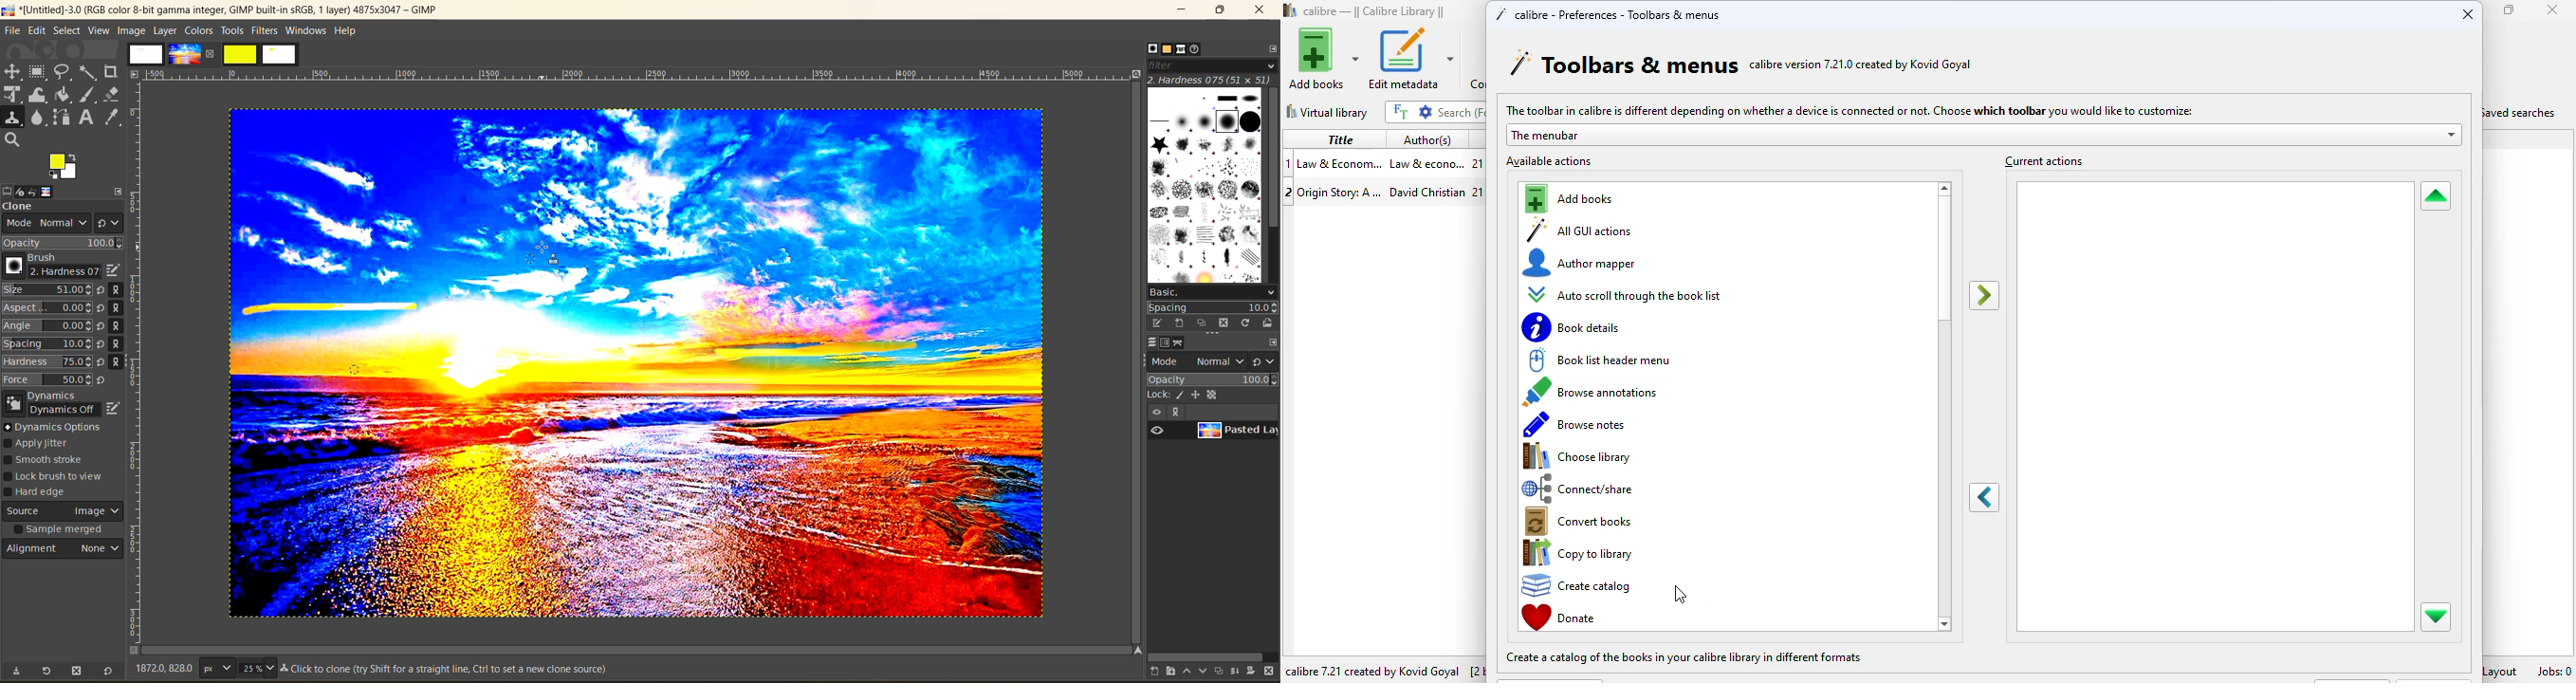 The height and width of the screenshot is (700, 2576). I want to click on save tool preset, so click(15, 671).